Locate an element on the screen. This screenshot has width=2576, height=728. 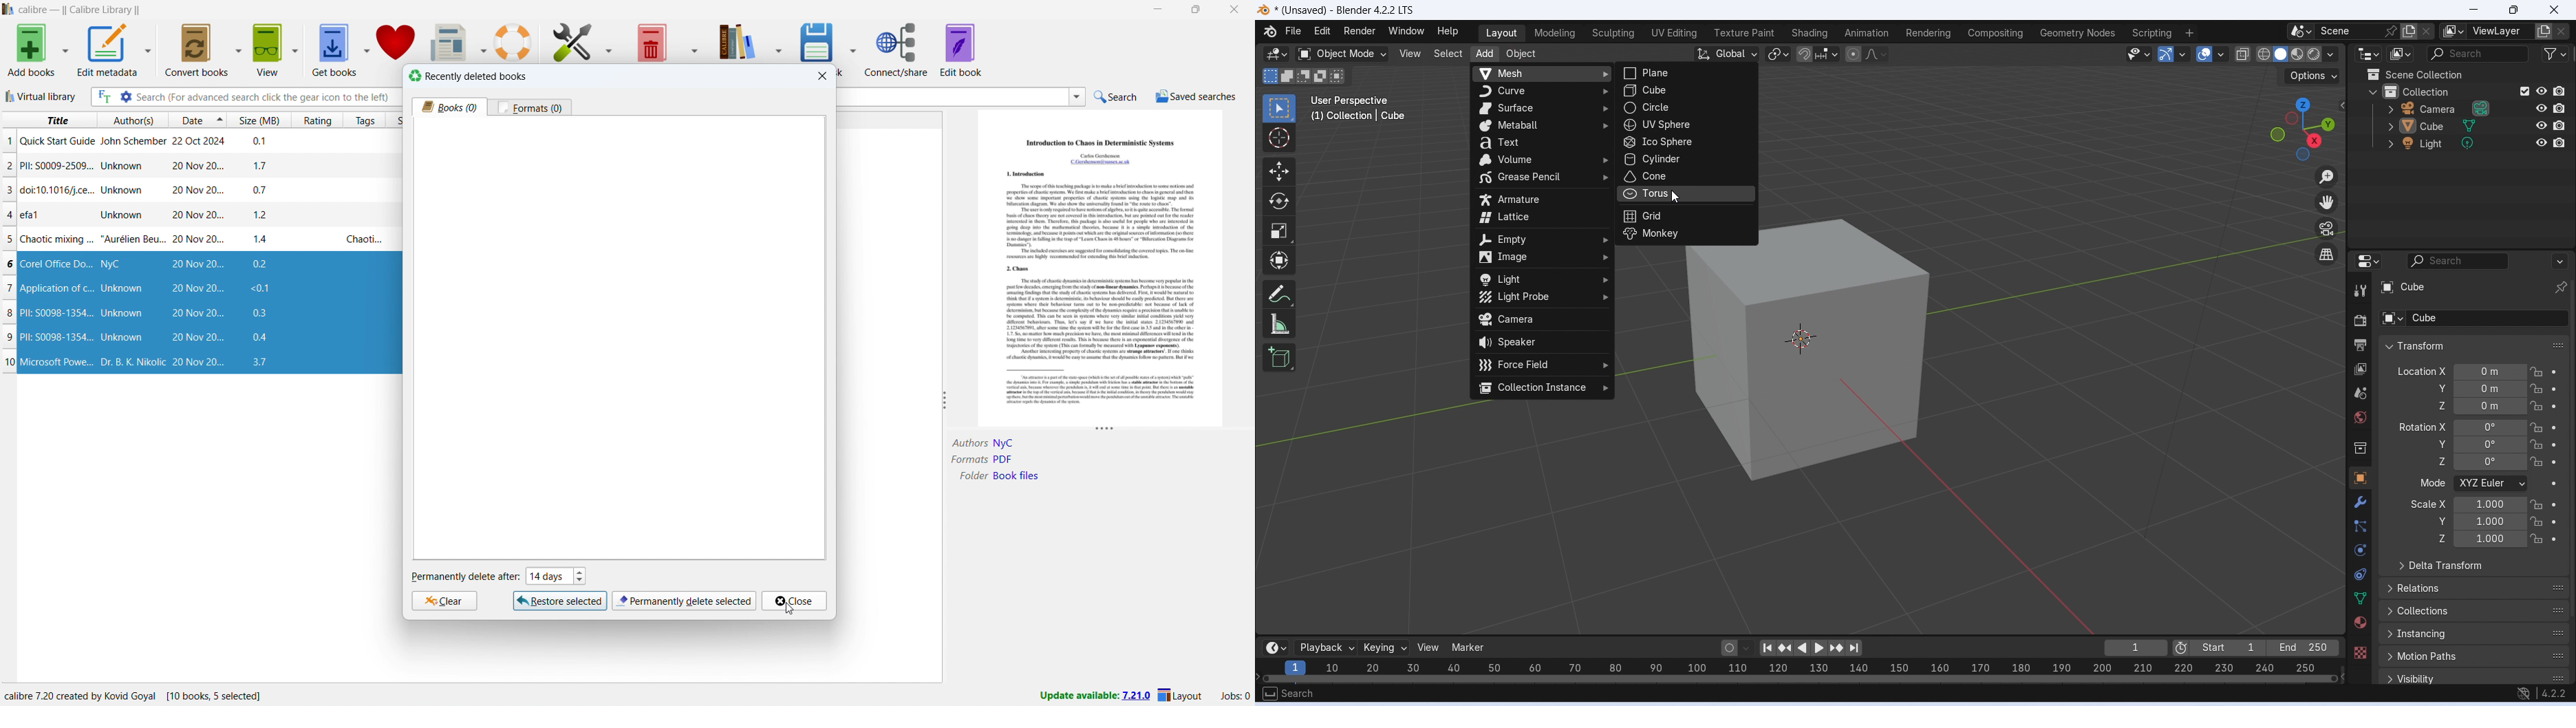
Play animation is located at coordinates (1818, 649).